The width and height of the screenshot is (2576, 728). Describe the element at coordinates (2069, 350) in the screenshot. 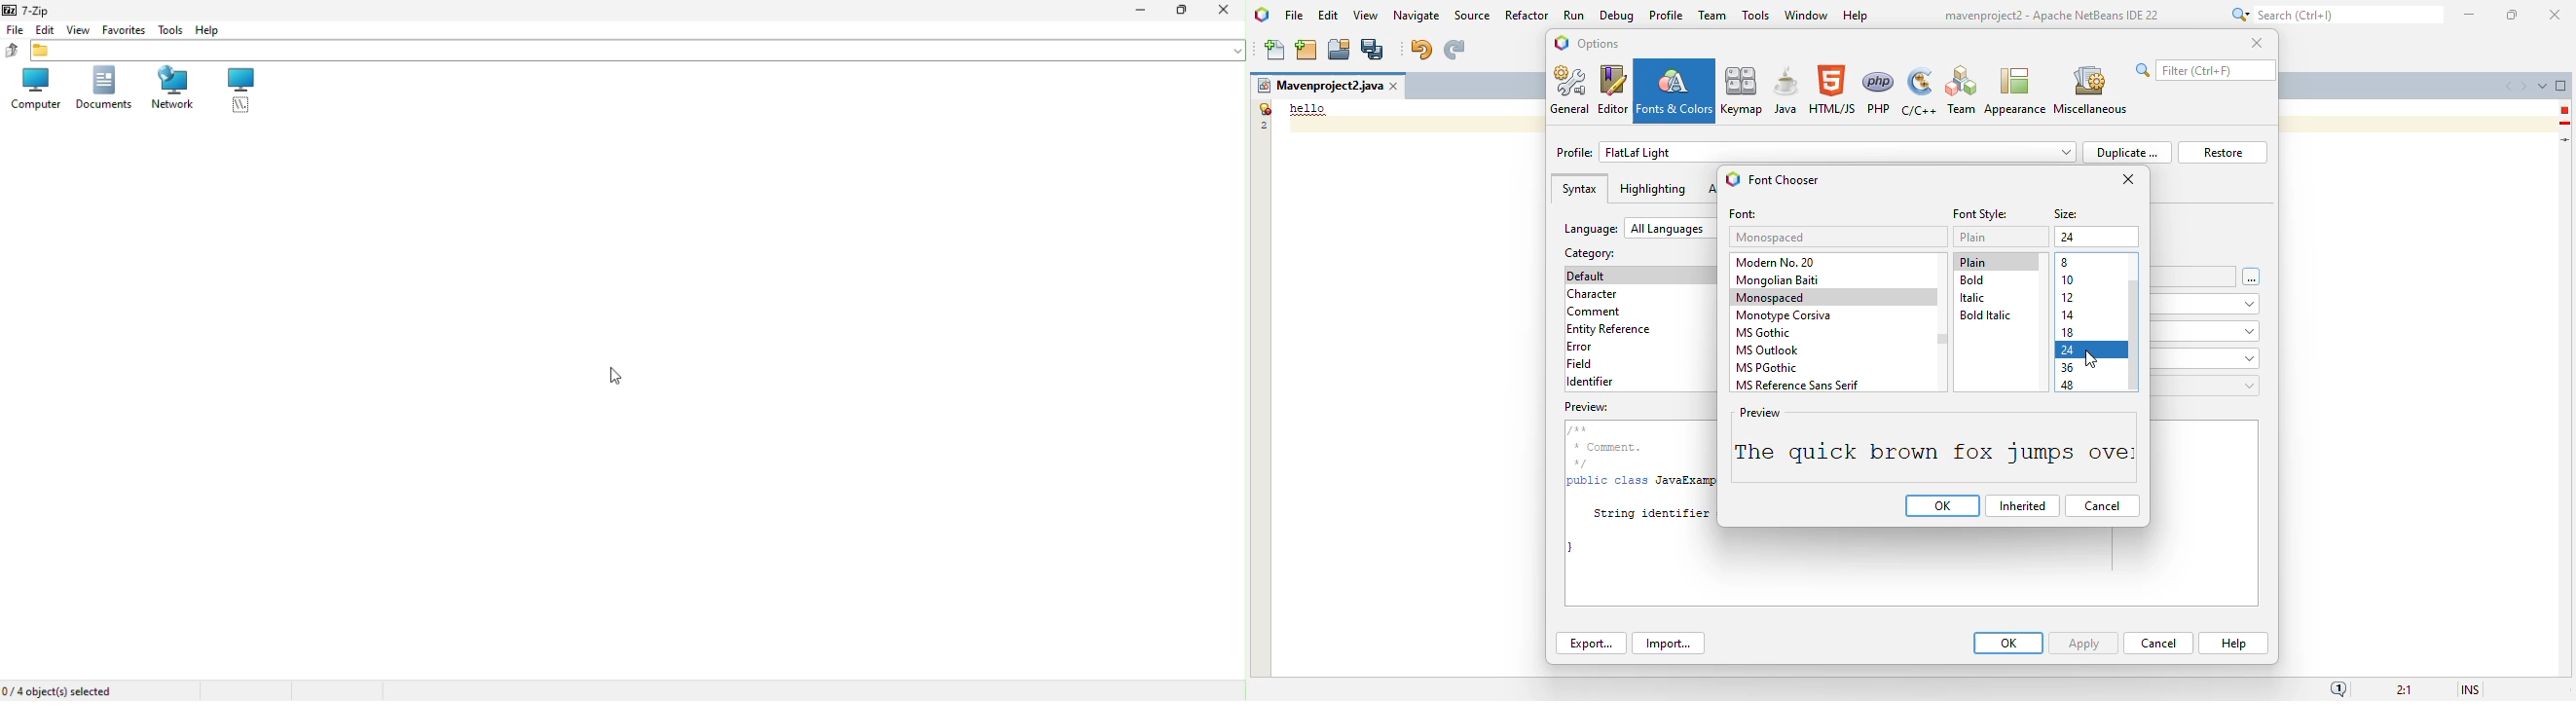

I see `24` at that location.